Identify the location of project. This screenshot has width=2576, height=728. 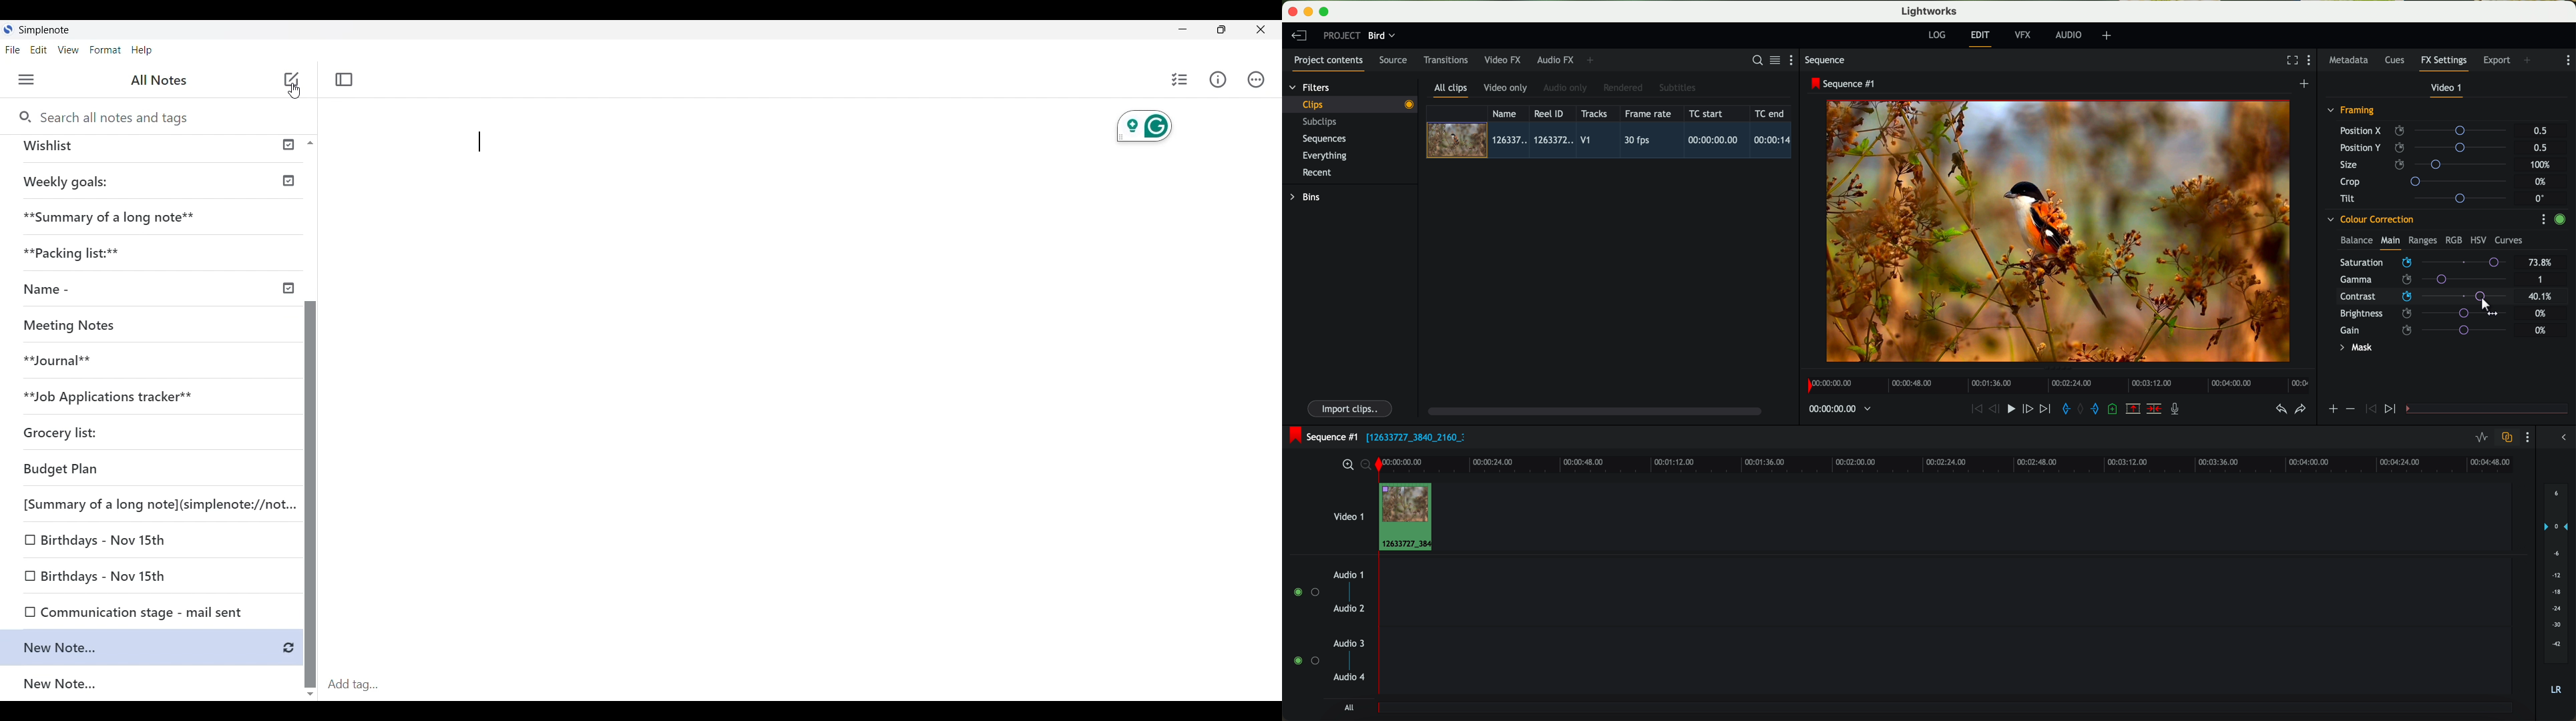
(1342, 35).